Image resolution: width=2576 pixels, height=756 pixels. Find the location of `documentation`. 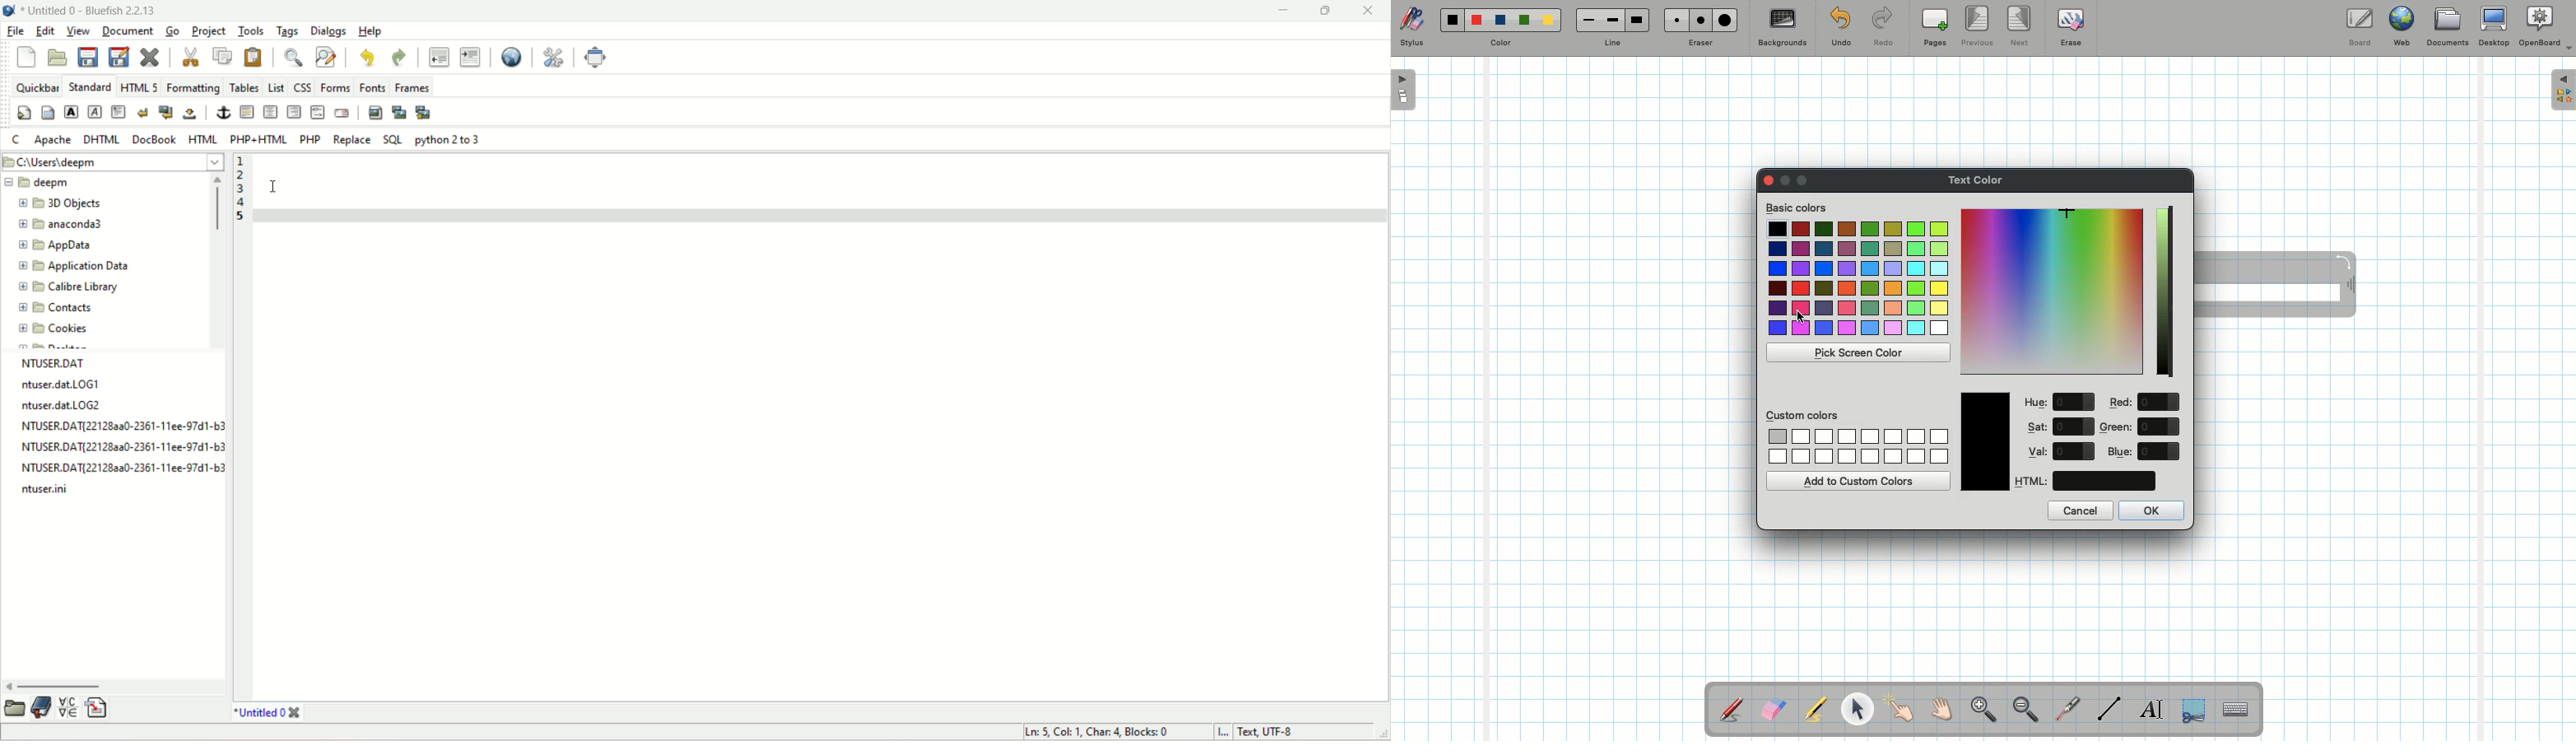

documentation is located at coordinates (41, 709).